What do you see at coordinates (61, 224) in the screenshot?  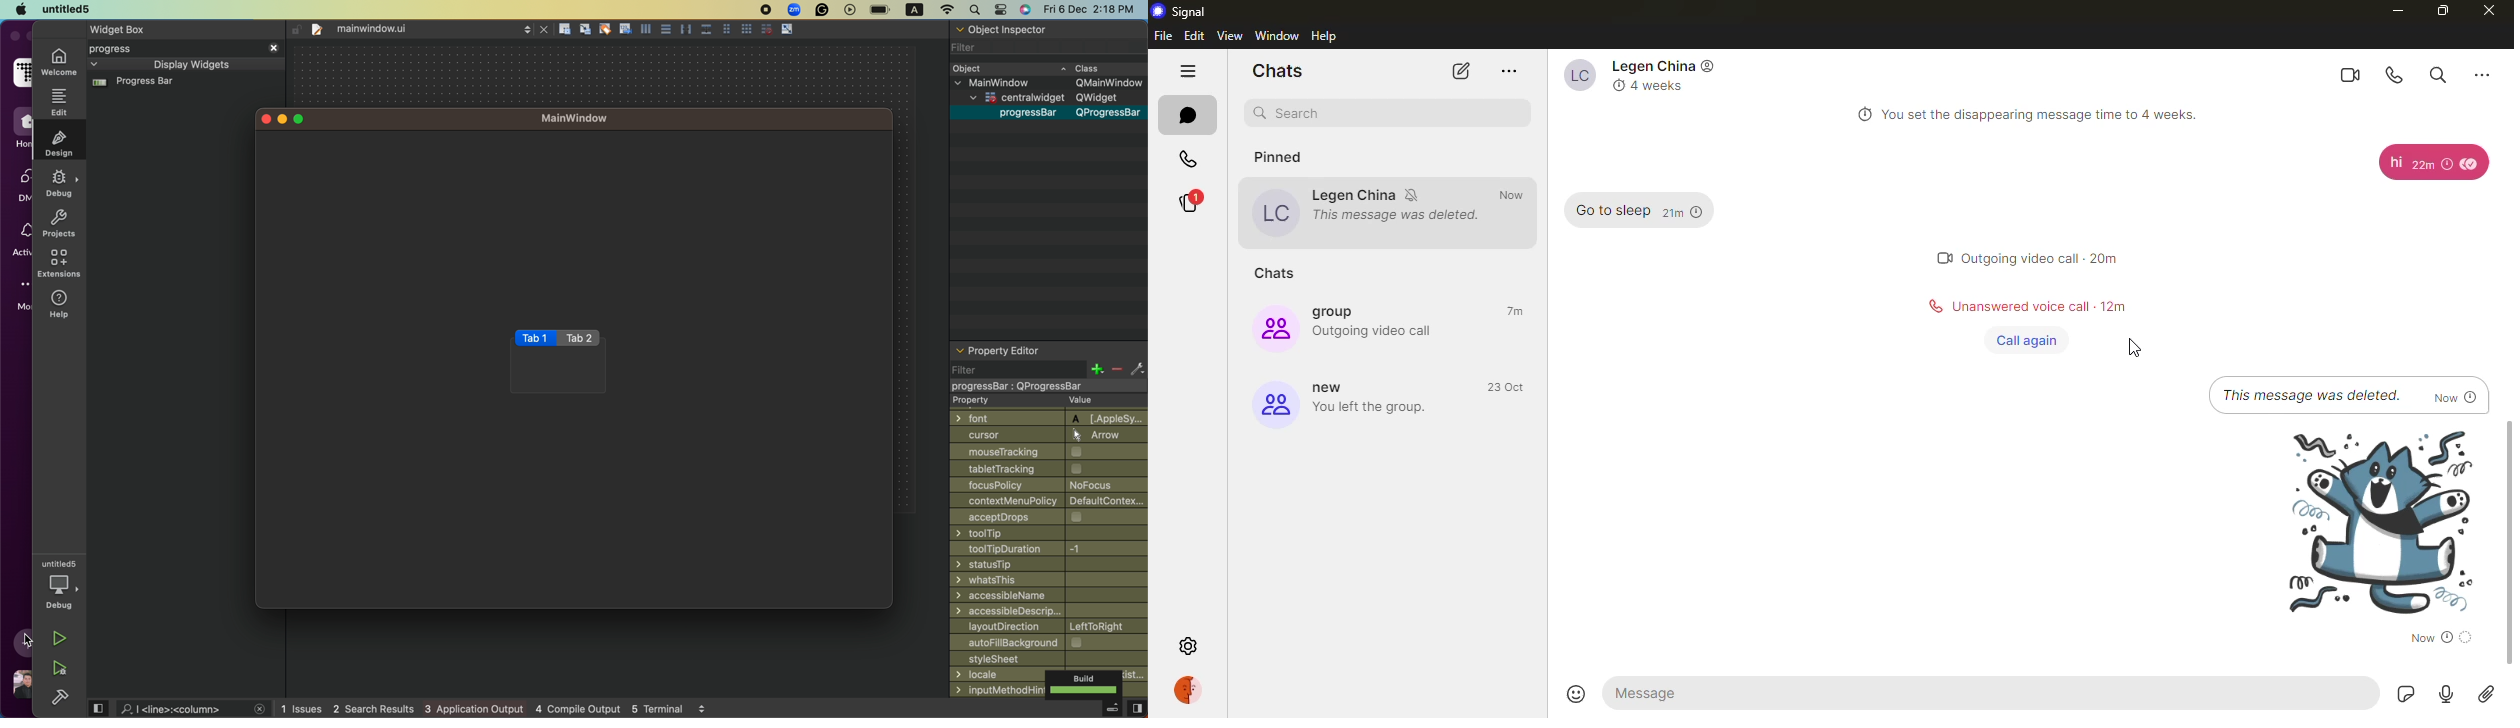 I see `projects` at bounding box center [61, 224].